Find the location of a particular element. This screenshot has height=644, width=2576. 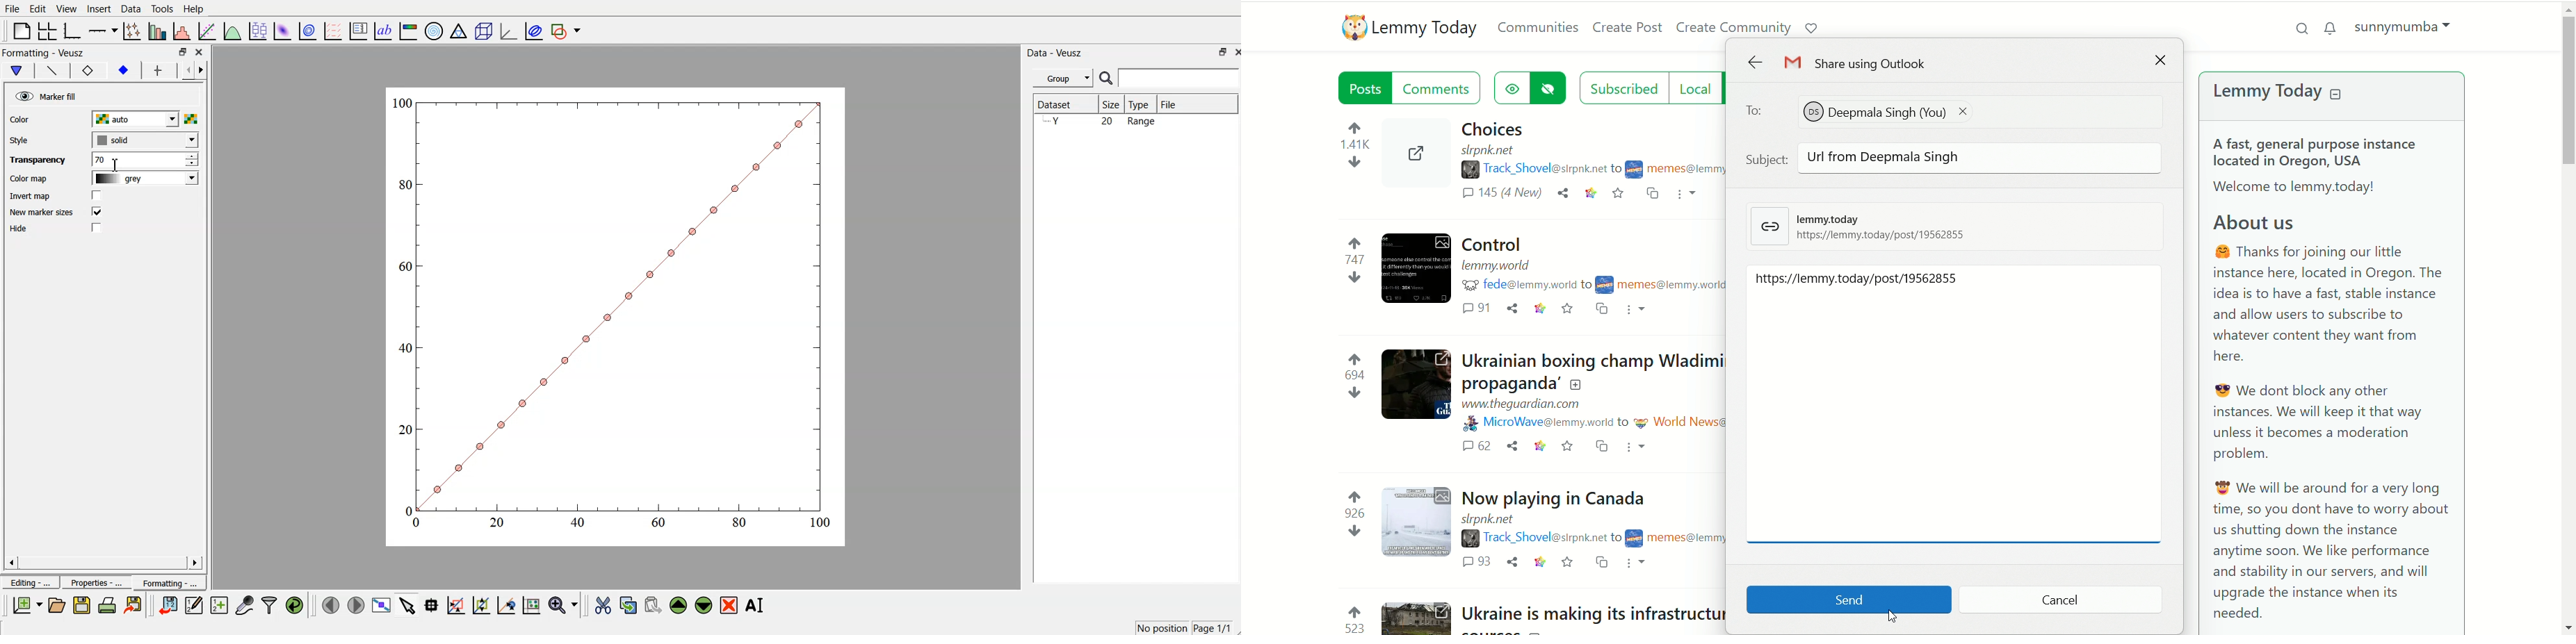

votes up and down is located at coordinates (1350, 258).